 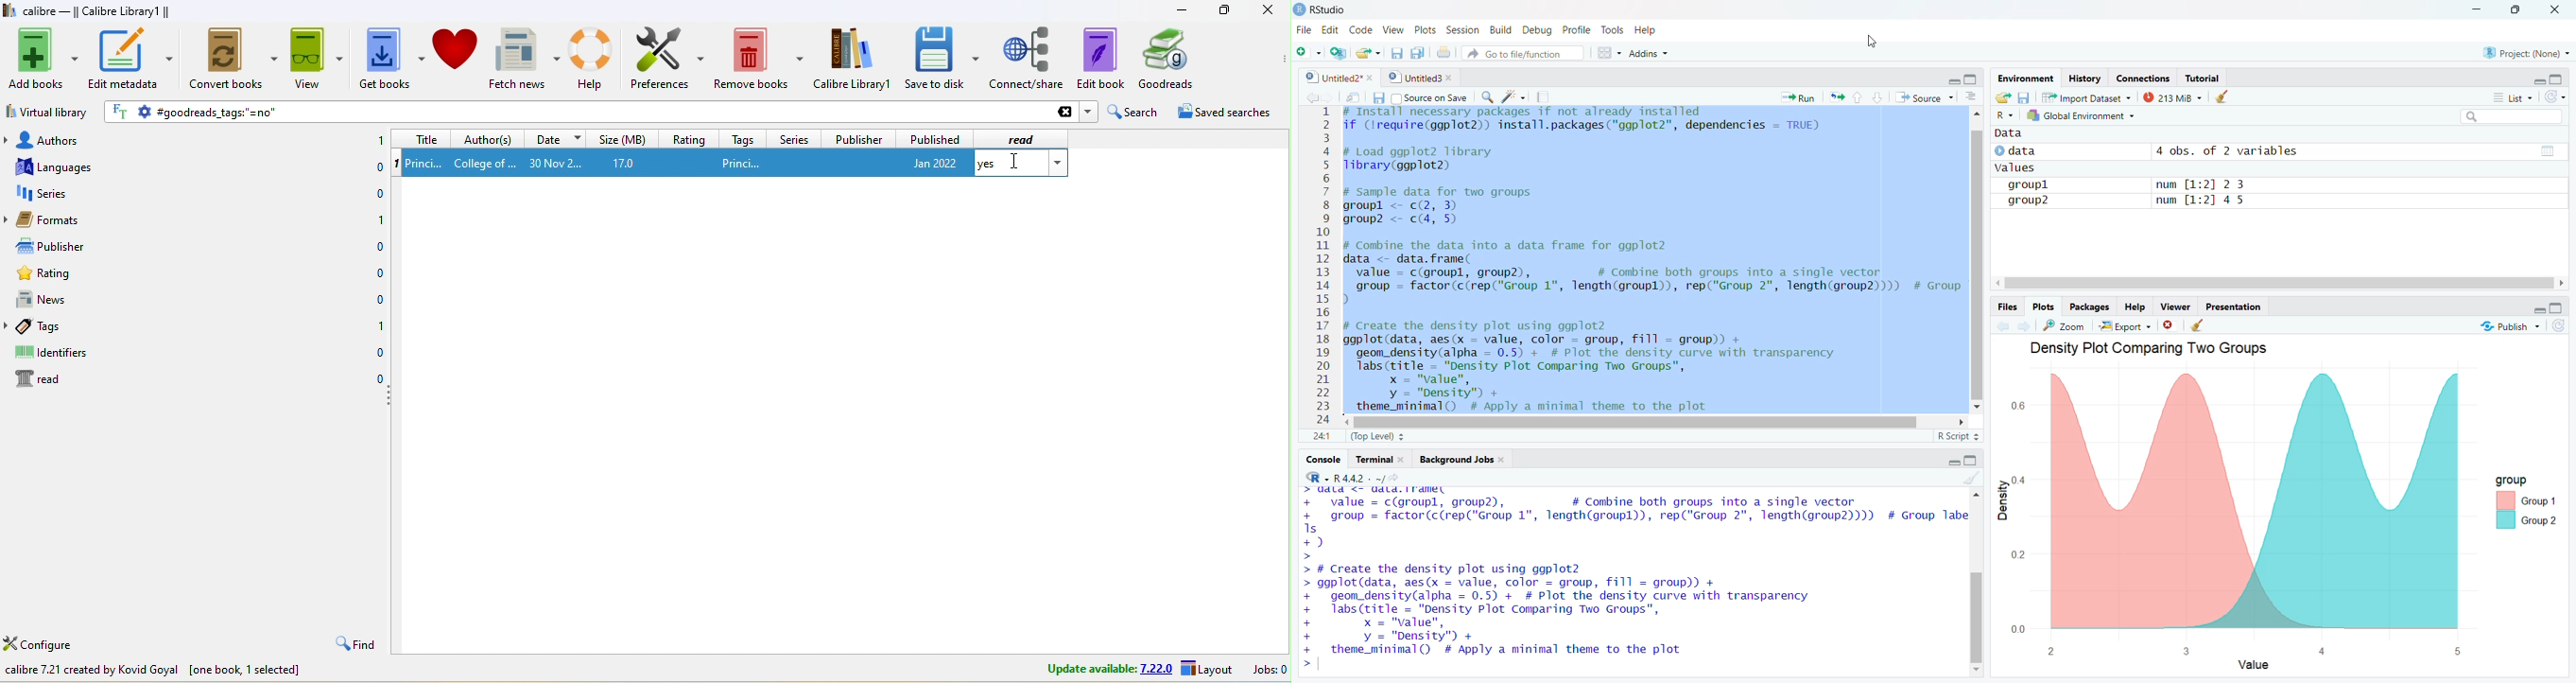 I want to click on size, so click(x=621, y=138).